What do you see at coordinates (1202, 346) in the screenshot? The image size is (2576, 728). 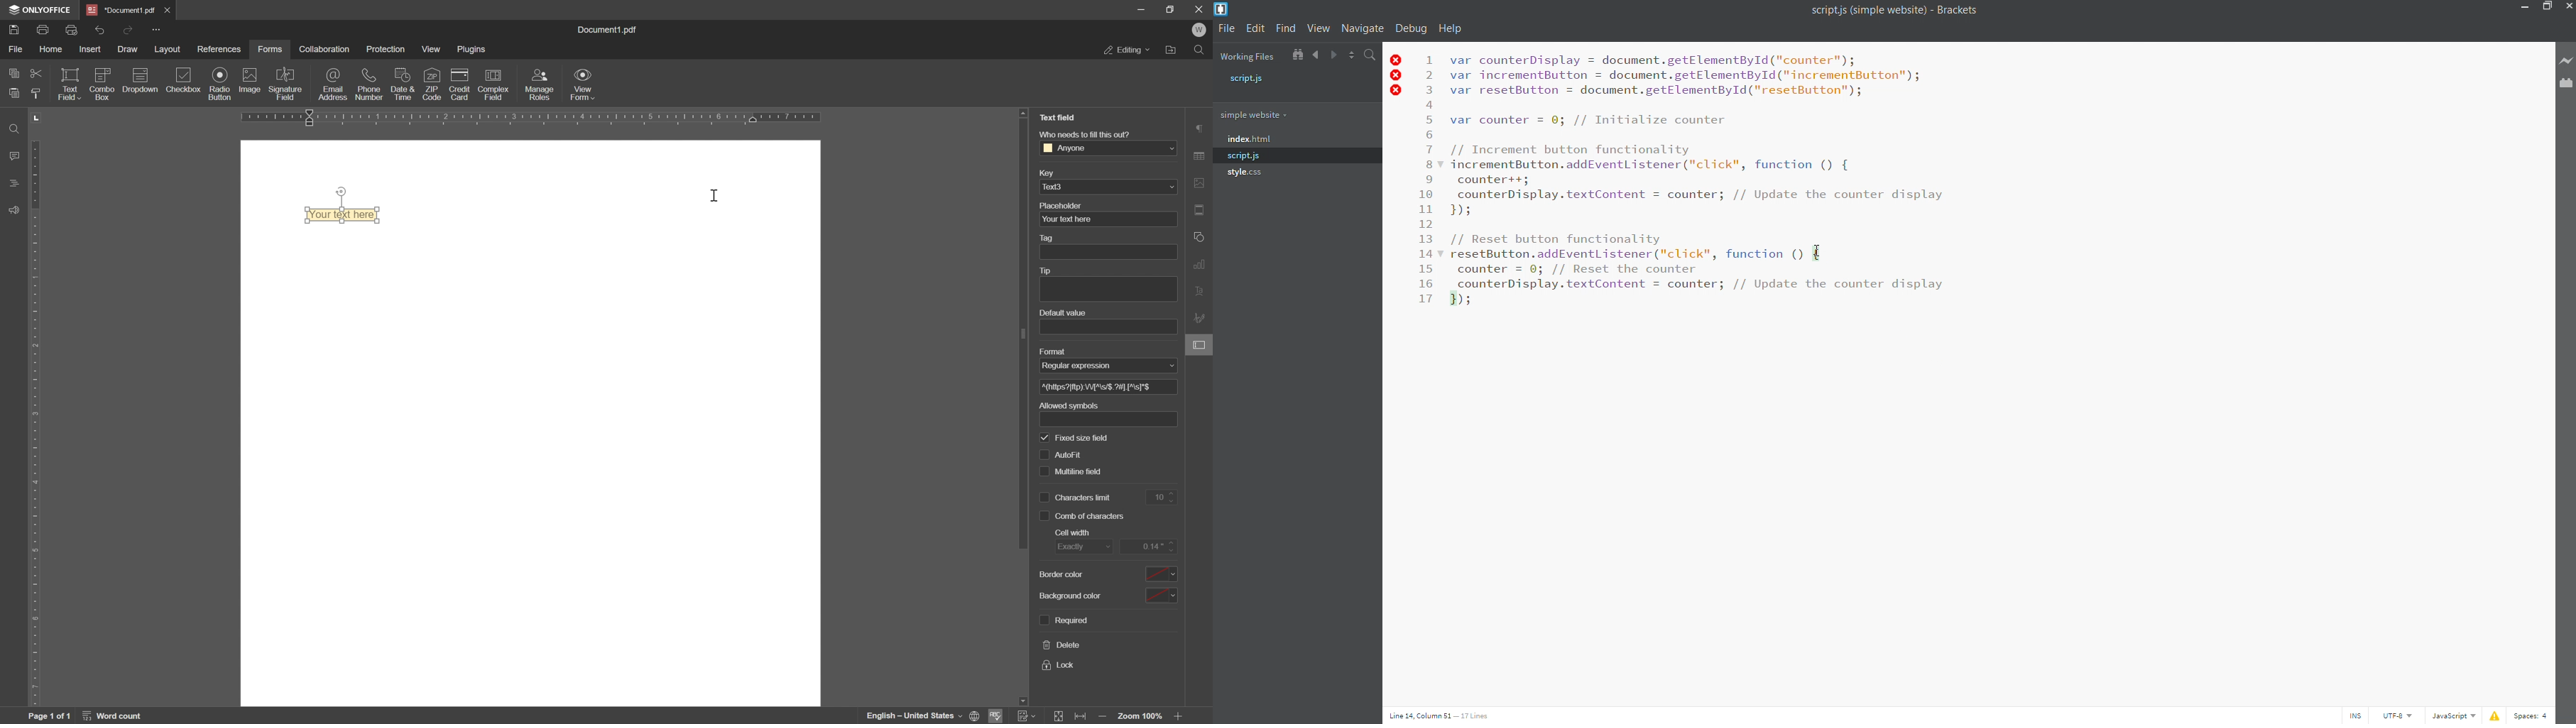 I see `form settings` at bounding box center [1202, 346].